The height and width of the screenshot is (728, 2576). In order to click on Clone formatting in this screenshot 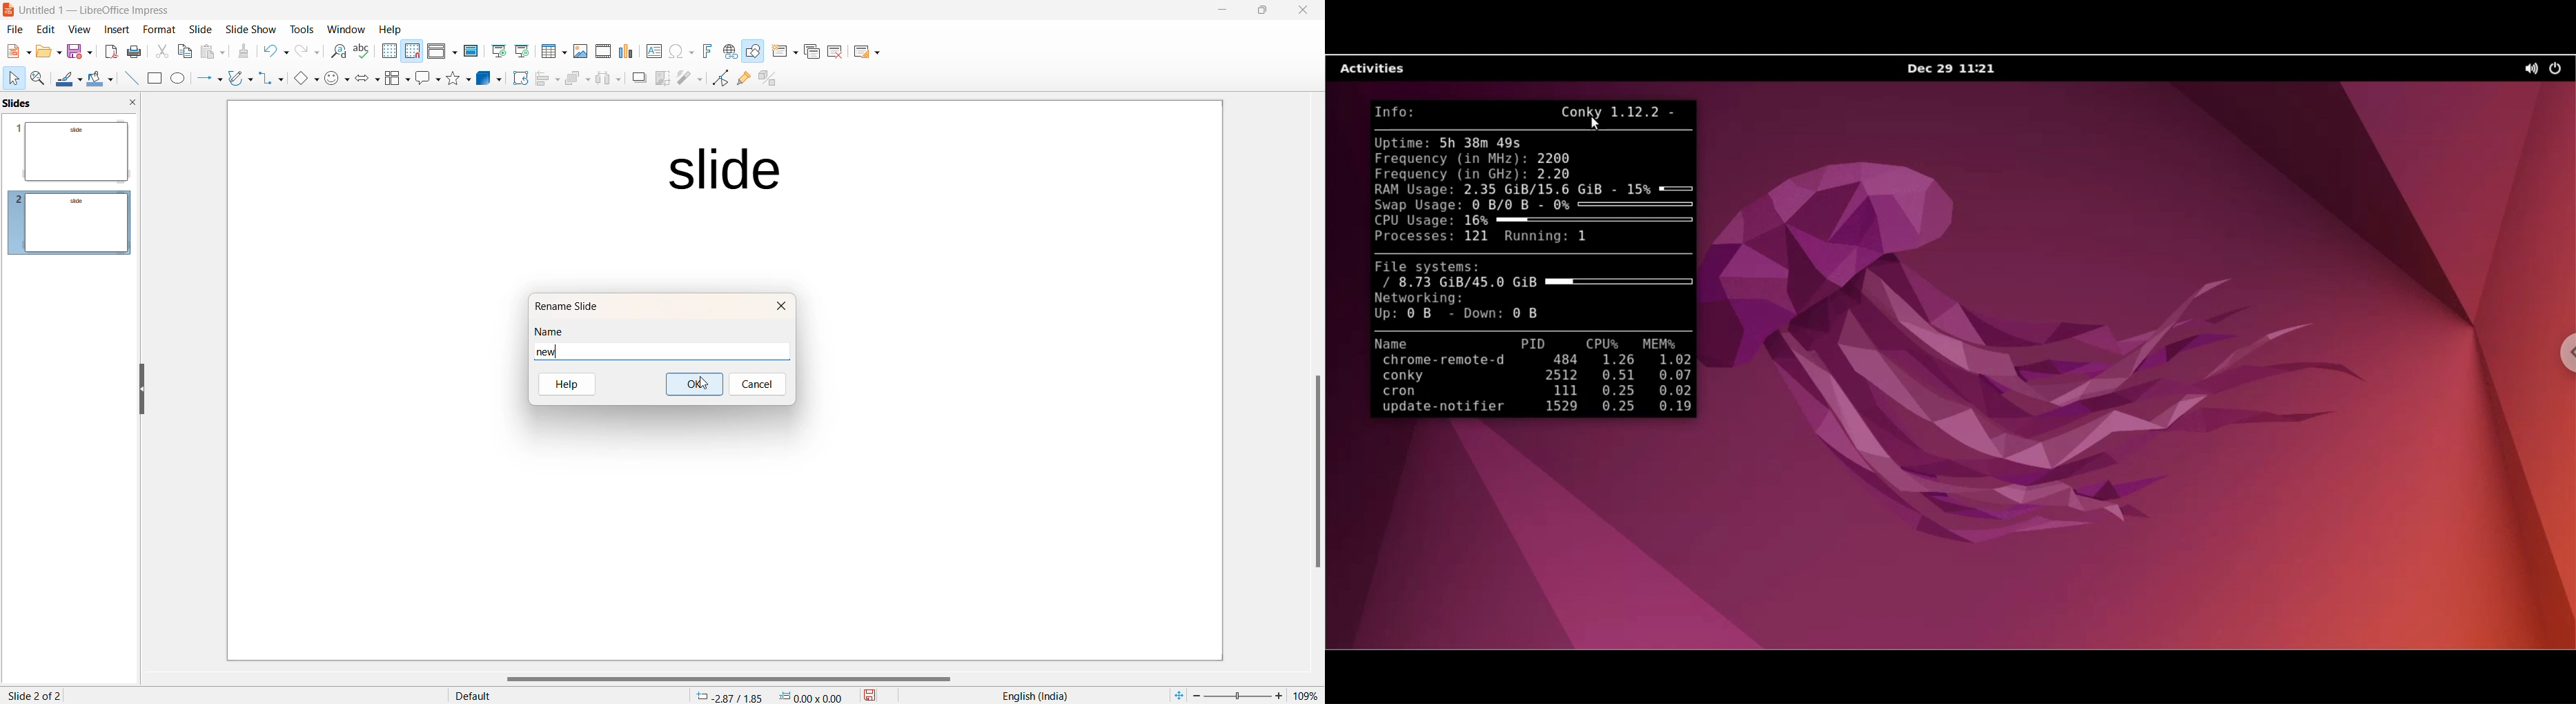, I will do `click(247, 52)`.